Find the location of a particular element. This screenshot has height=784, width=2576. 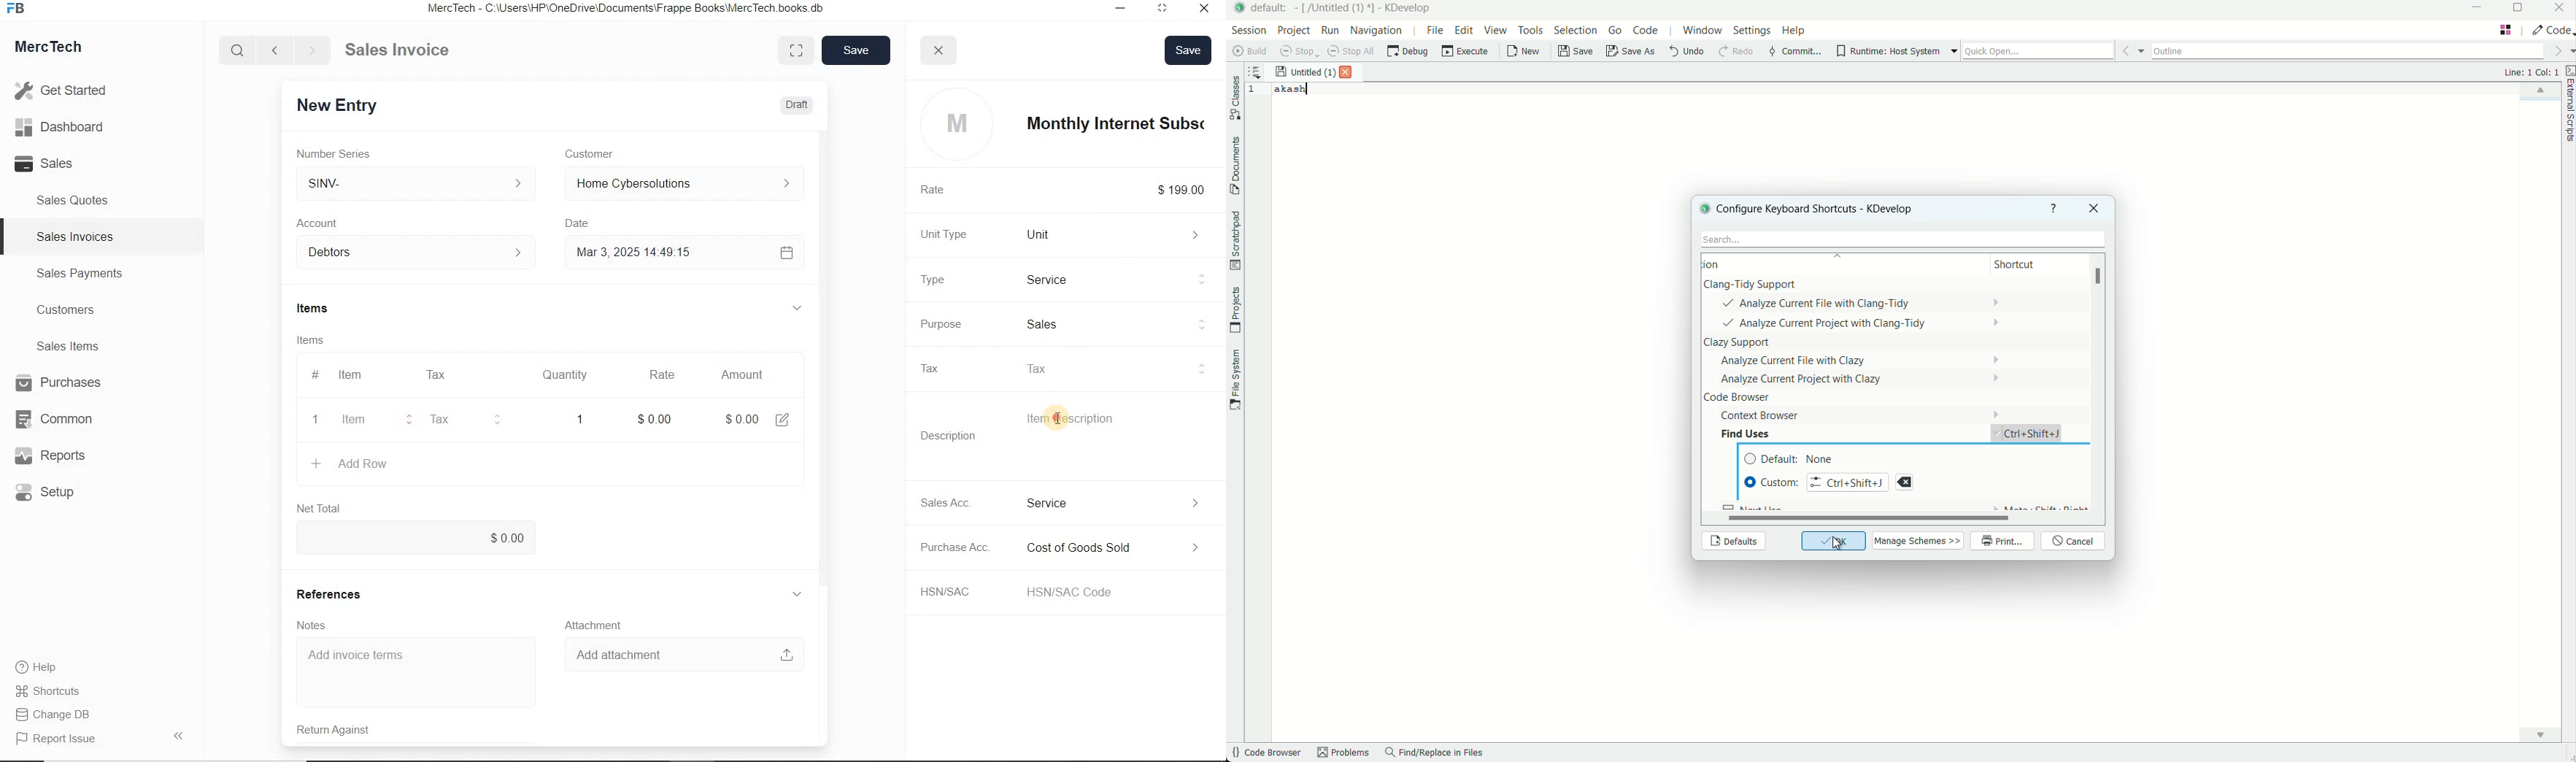

Number Series is located at coordinates (342, 152).